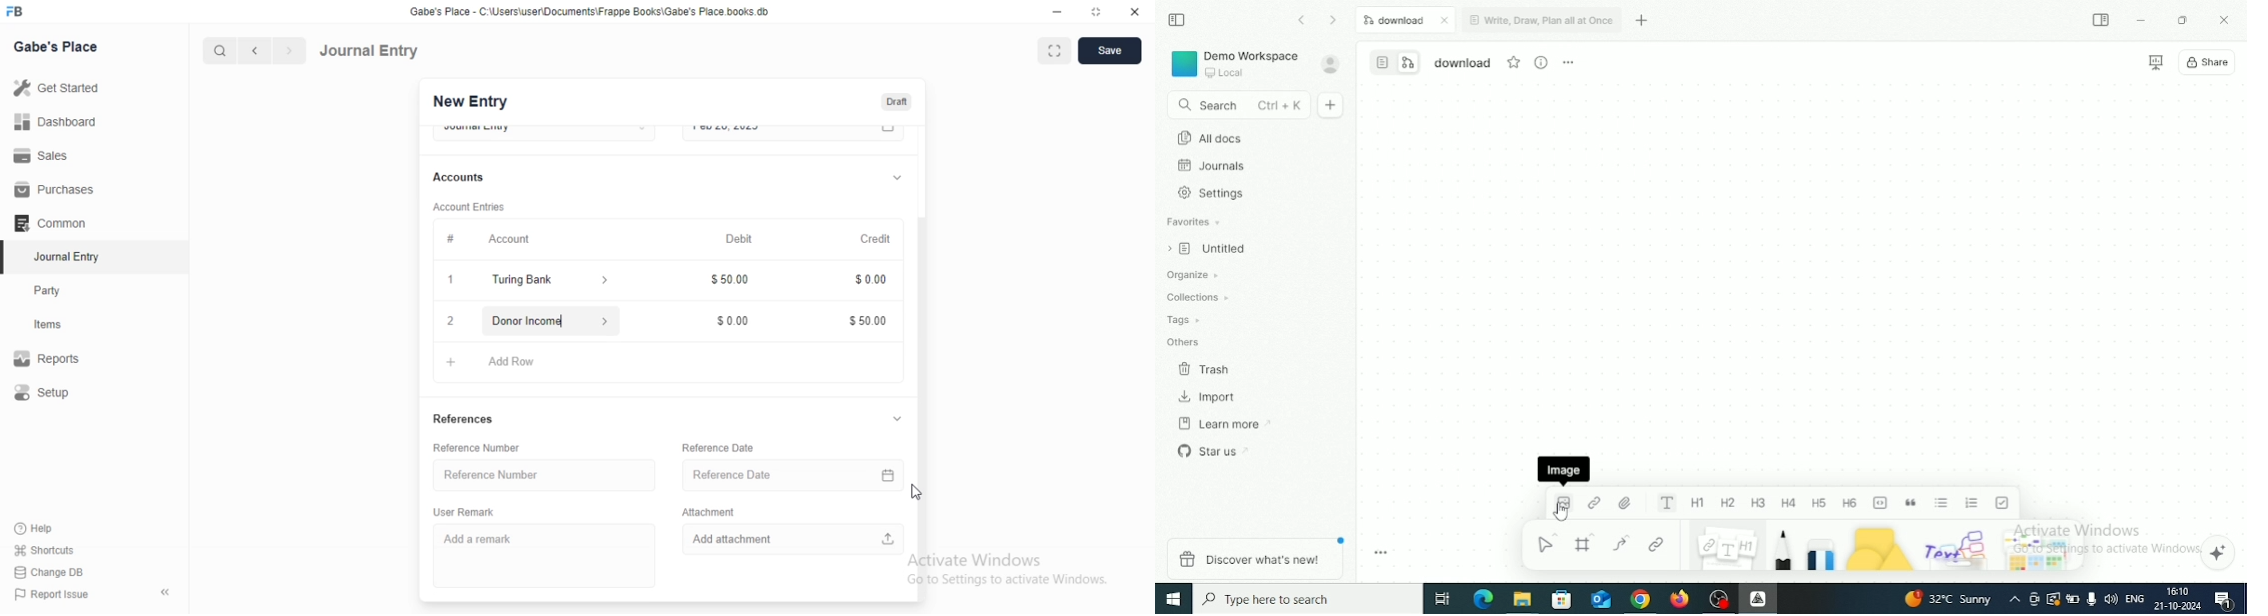  I want to click on Learn more, so click(1226, 423).